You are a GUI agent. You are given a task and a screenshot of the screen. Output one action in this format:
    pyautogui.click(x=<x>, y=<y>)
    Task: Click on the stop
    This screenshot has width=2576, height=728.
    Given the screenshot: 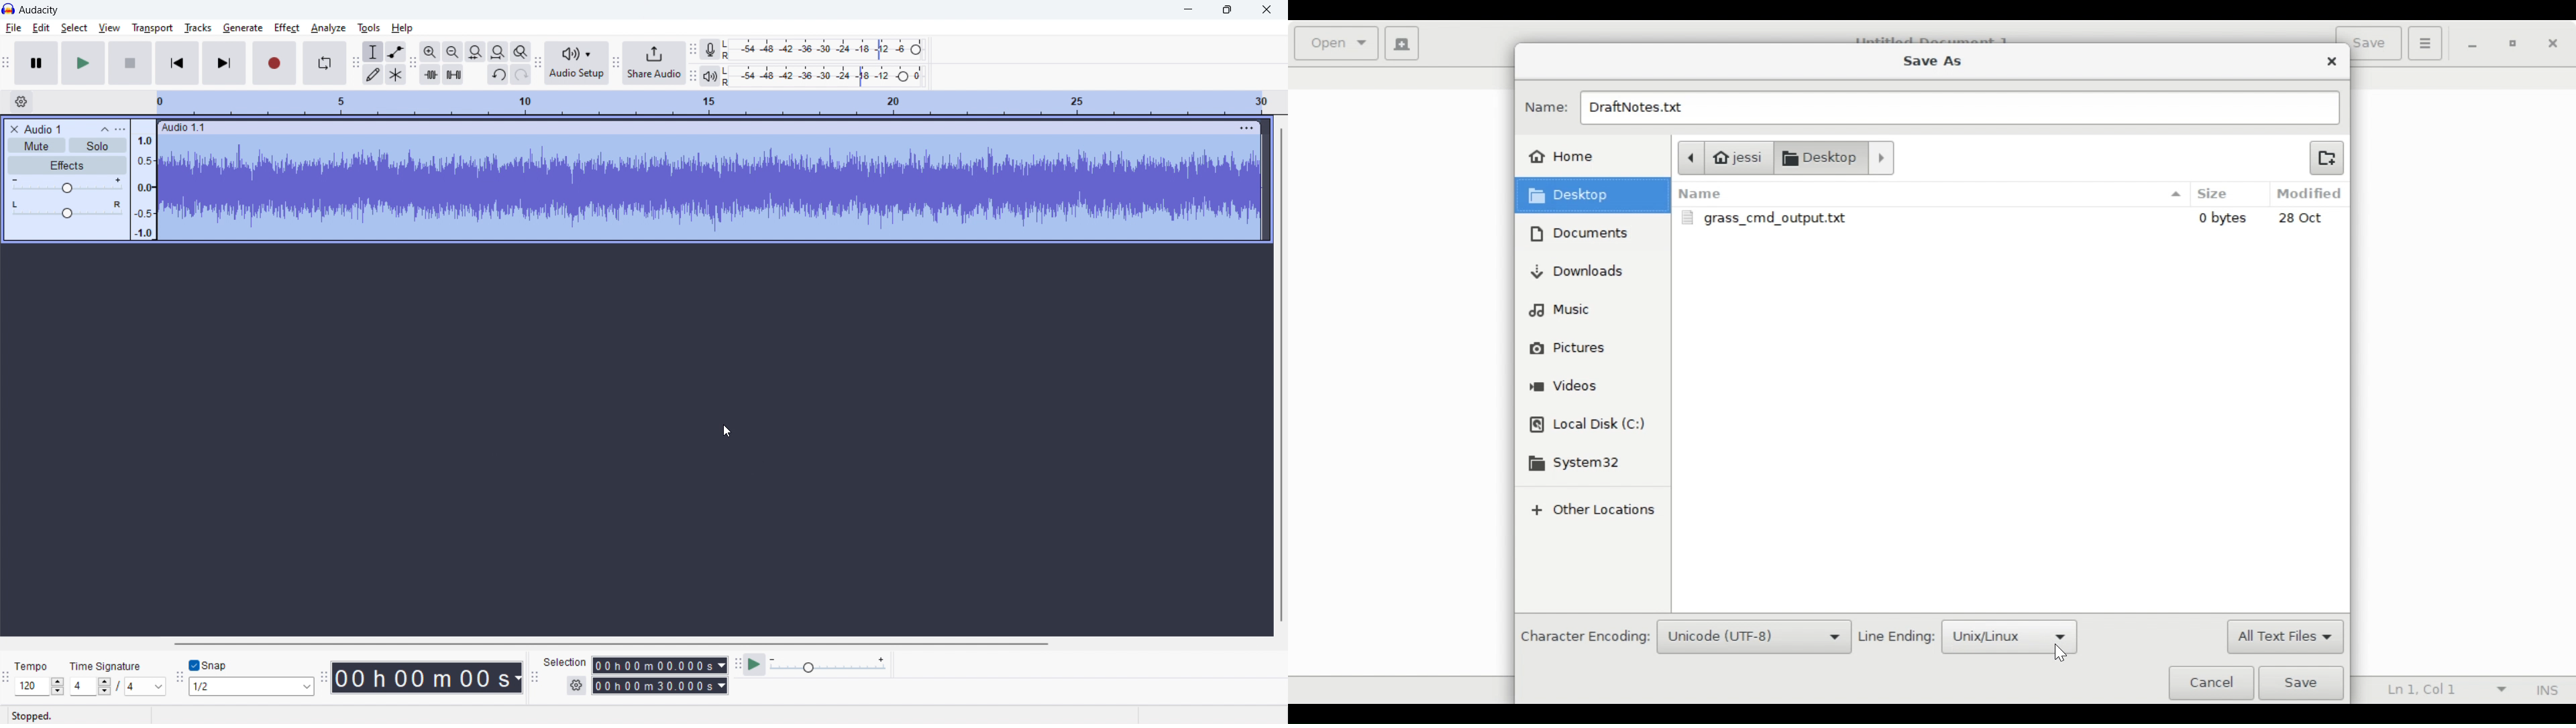 What is the action you would take?
    pyautogui.click(x=130, y=64)
    